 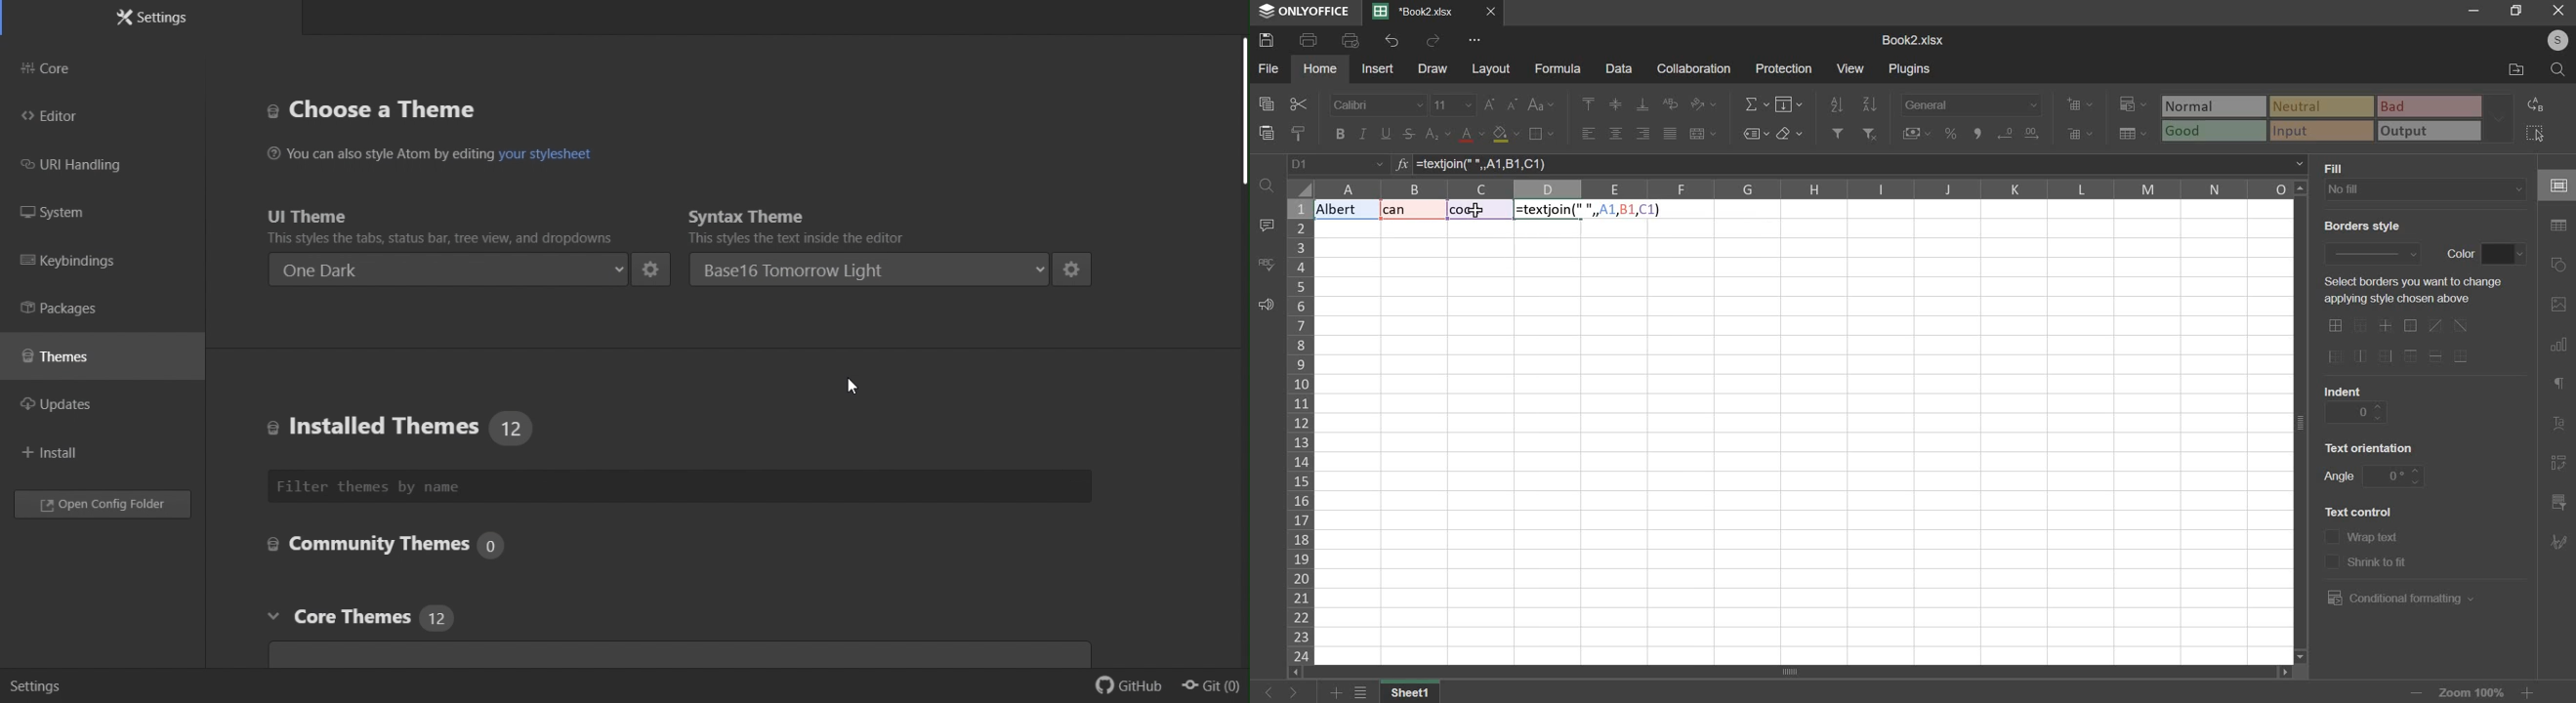 What do you see at coordinates (1435, 41) in the screenshot?
I see `redo` at bounding box center [1435, 41].